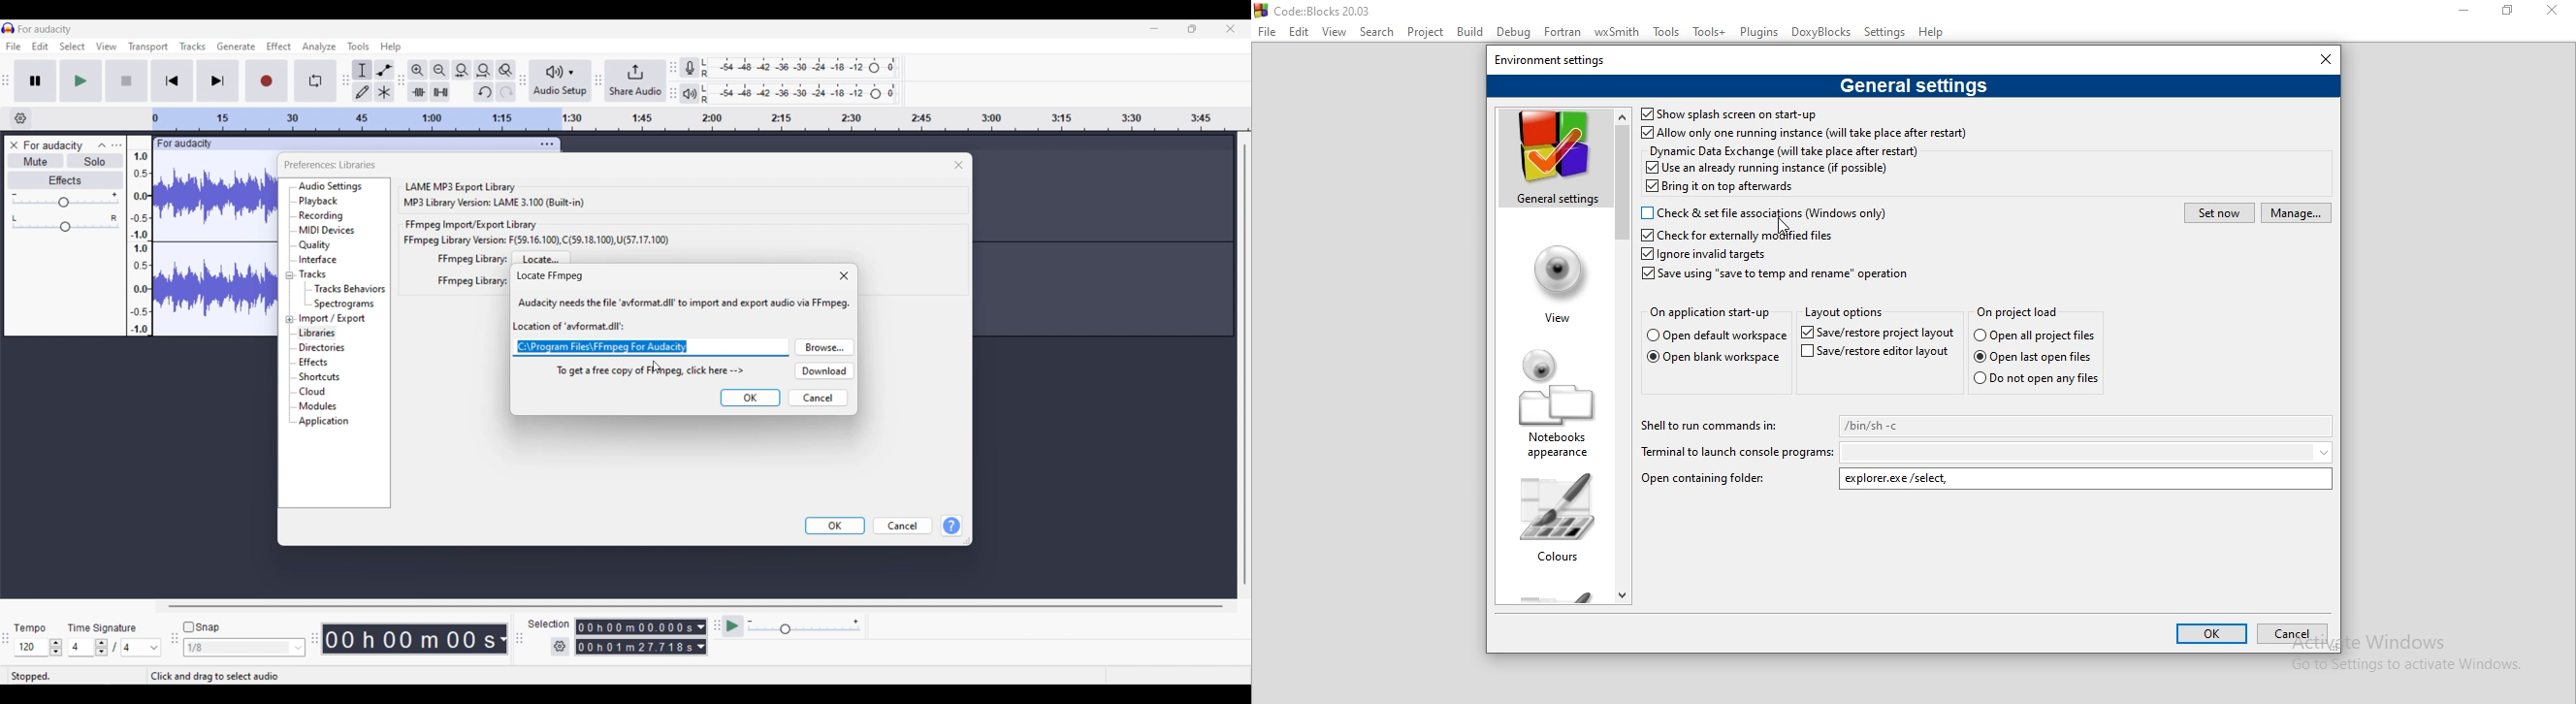 This screenshot has width=2576, height=728. Describe the element at coordinates (2035, 379) in the screenshot. I see `Do not open any files` at that location.